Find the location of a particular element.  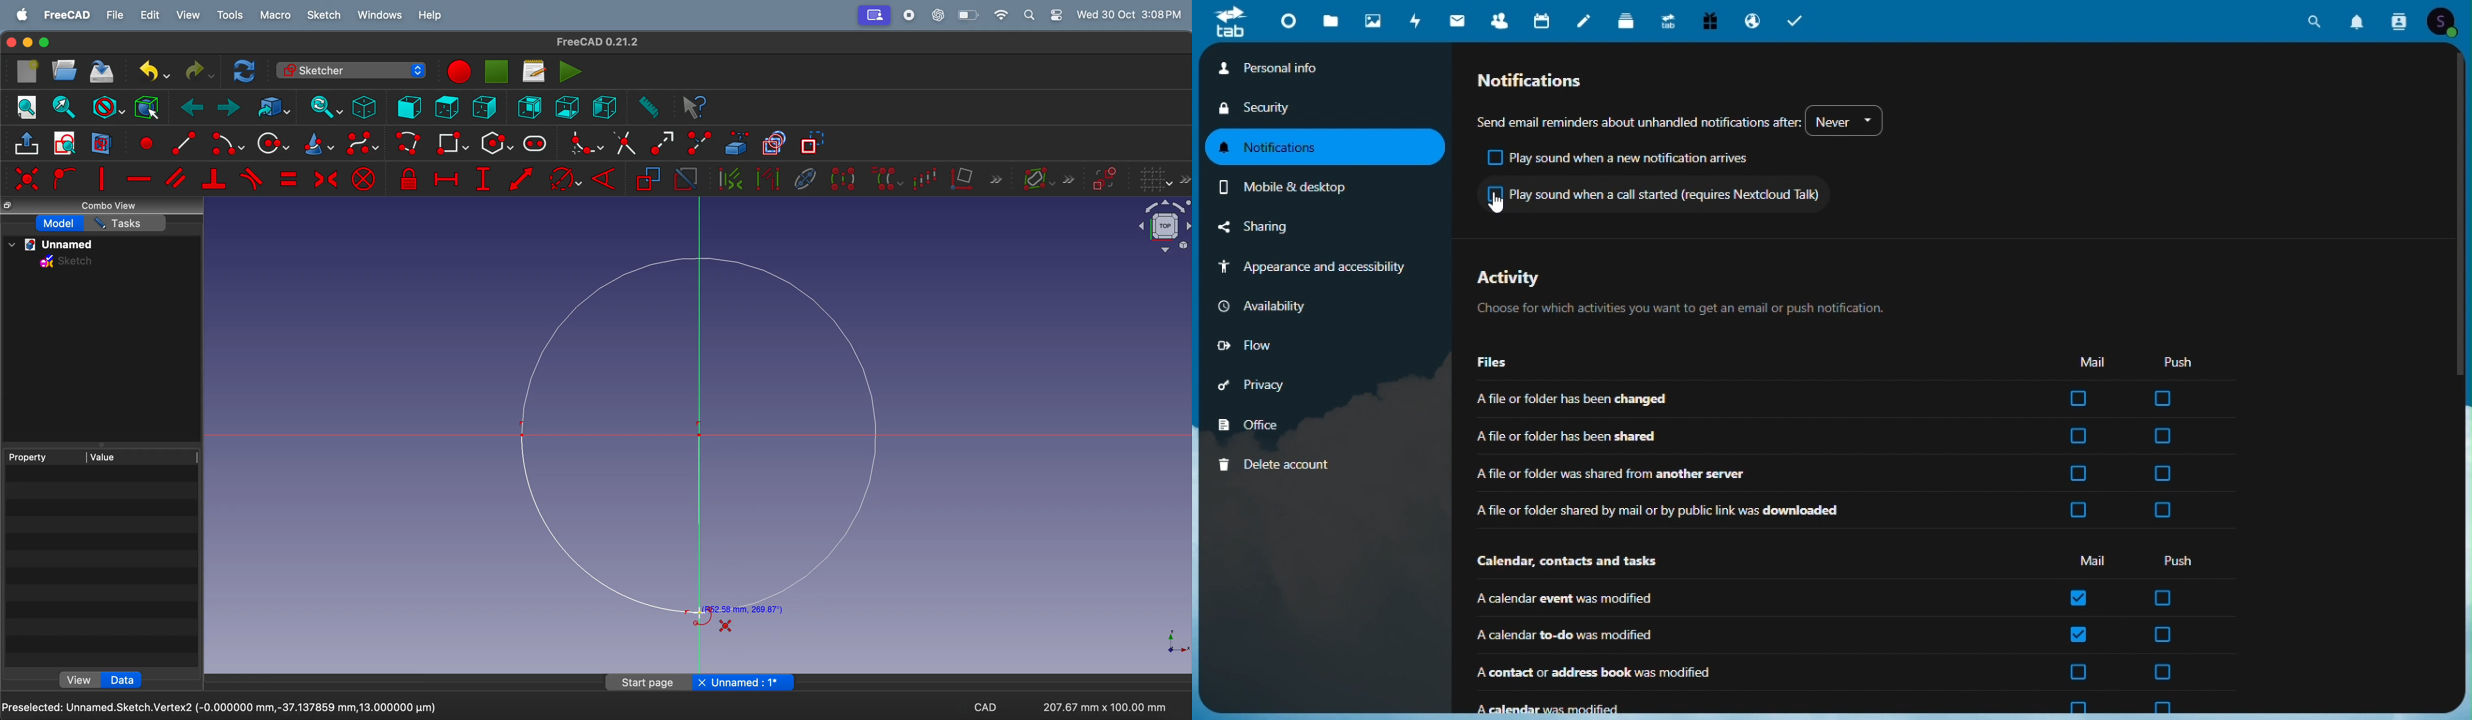

view sketch is located at coordinates (67, 143).